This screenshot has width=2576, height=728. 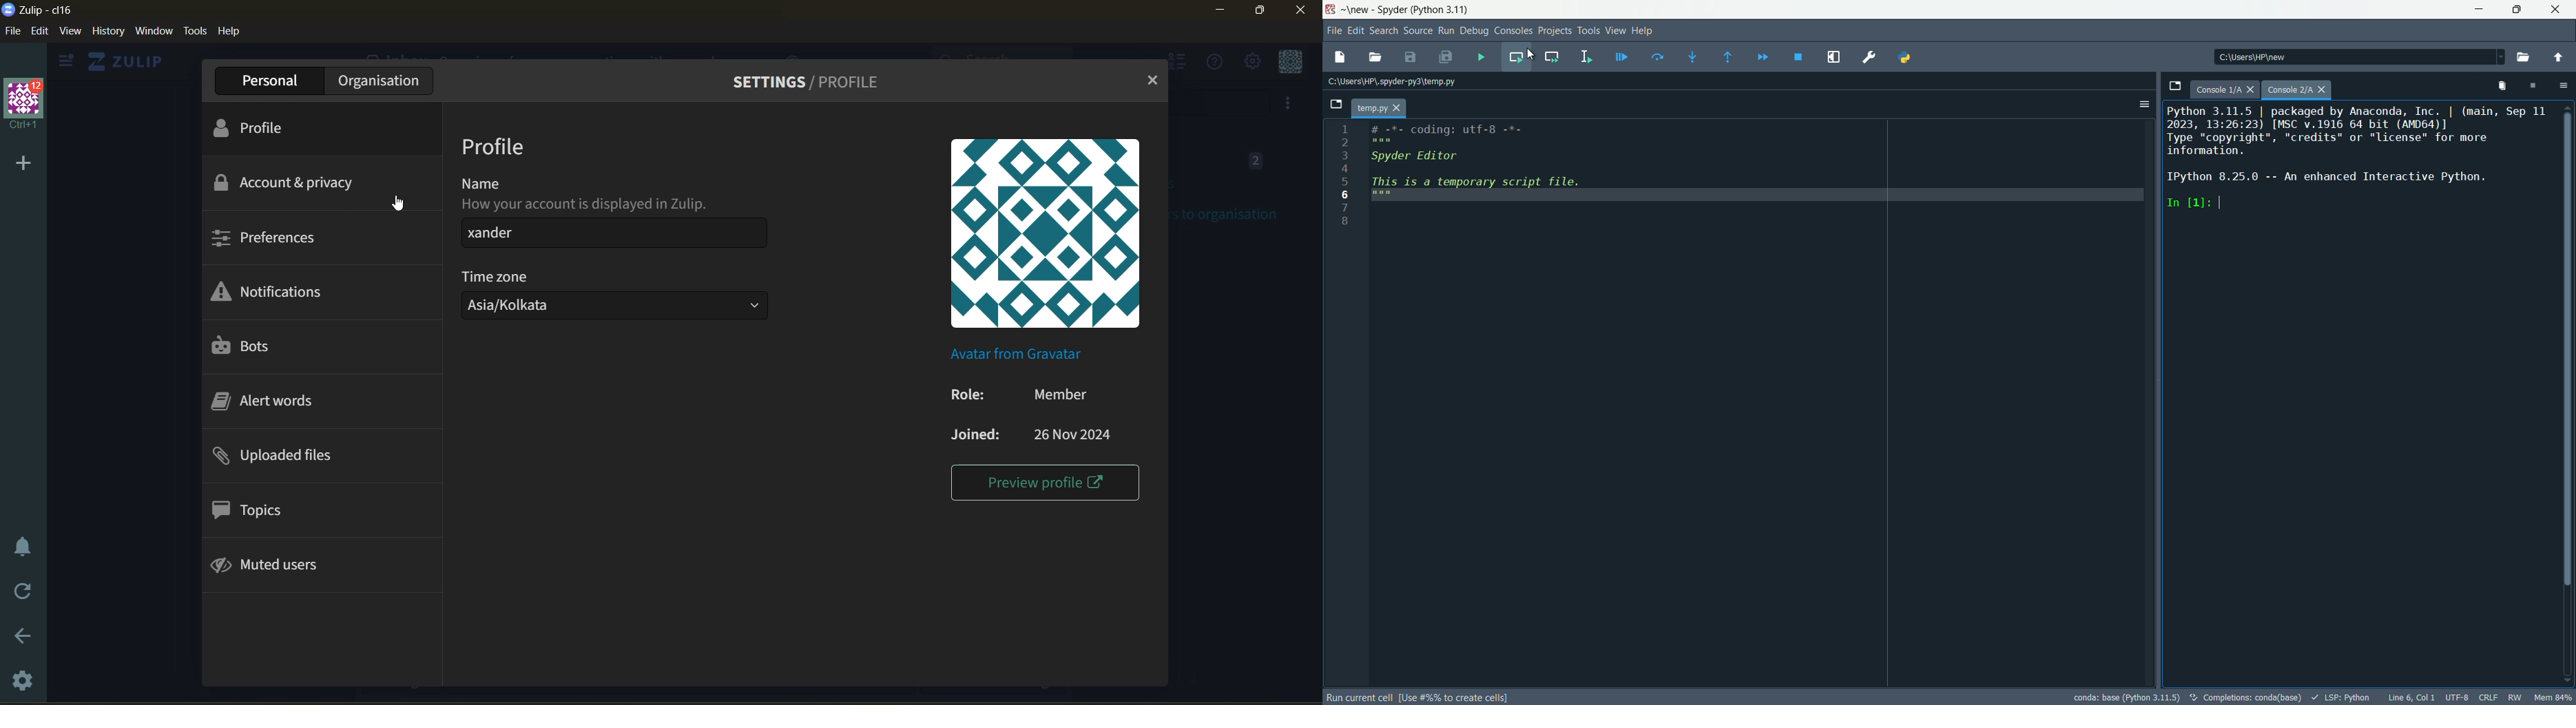 What do you see at coordinates (1755, 163) in the screenshot?
I see `# -%=- Coding: utf-8 -7-Spyder EditorThis is a temporary script file.` at bounding box center [1755, 163].